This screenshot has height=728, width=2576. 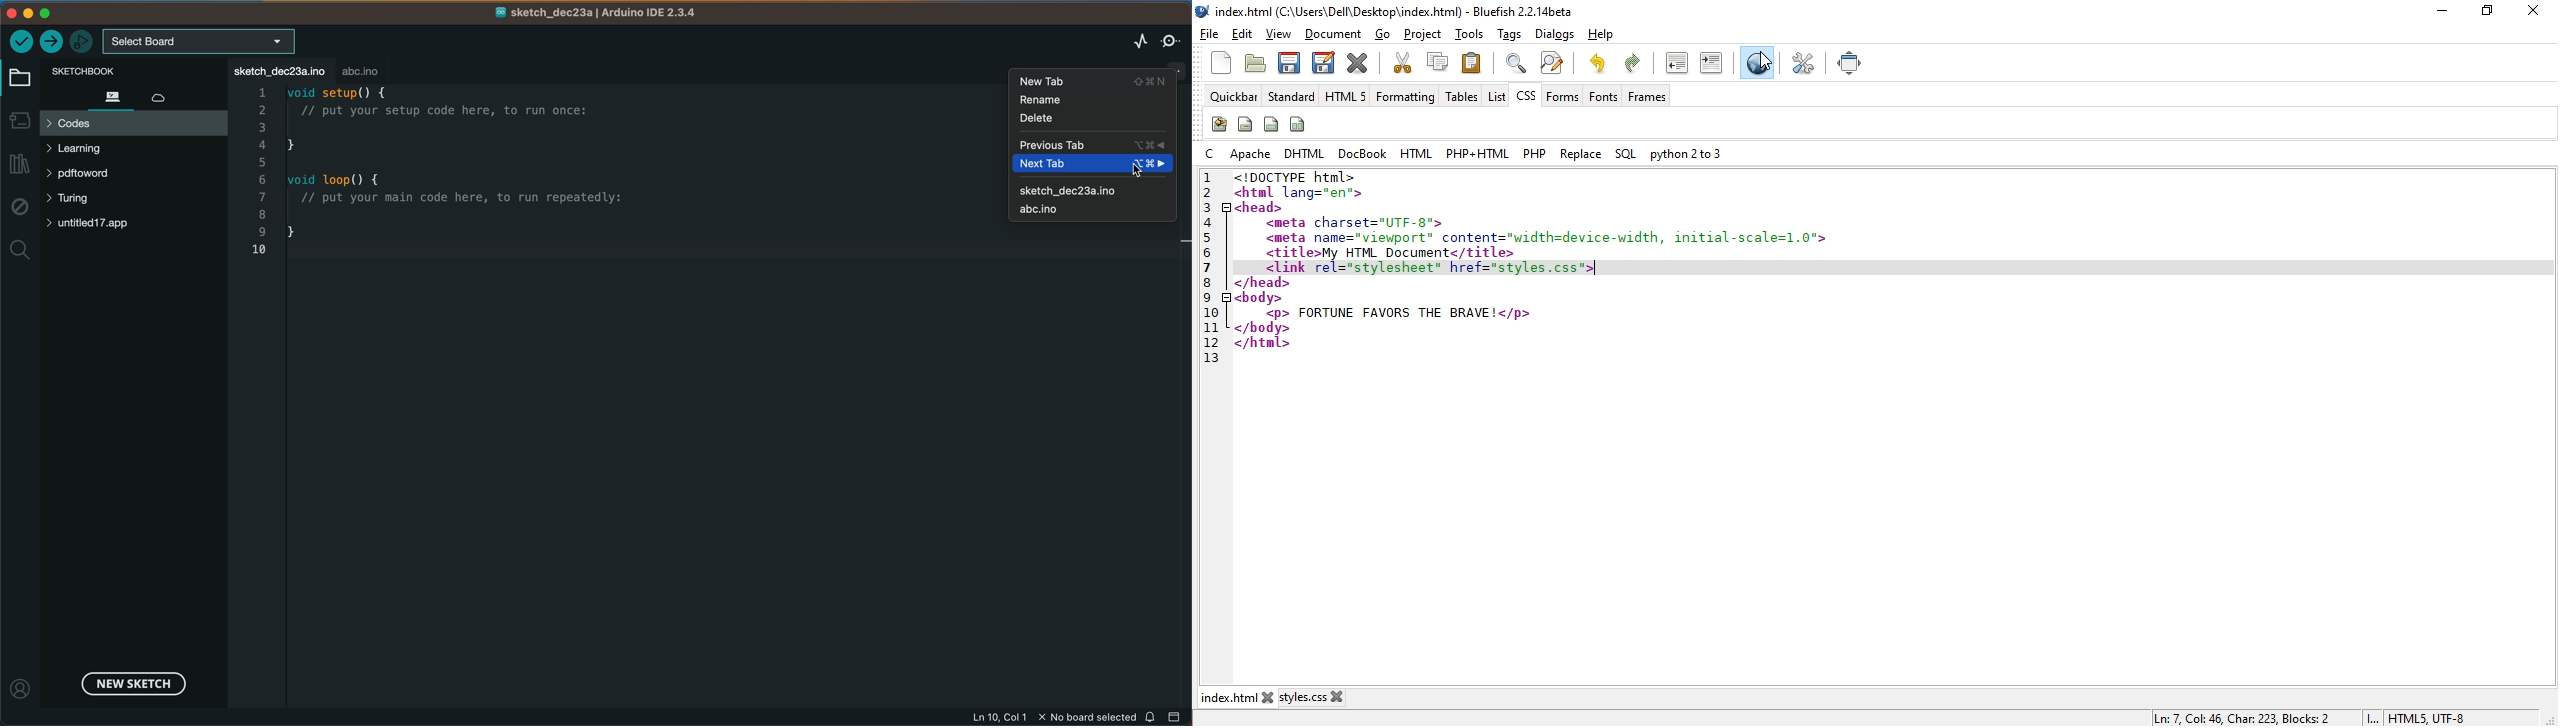 What do you see at coordinates (1768, 62) in the screenshot?
I see `cursor` at bounding box center [1768, 62].